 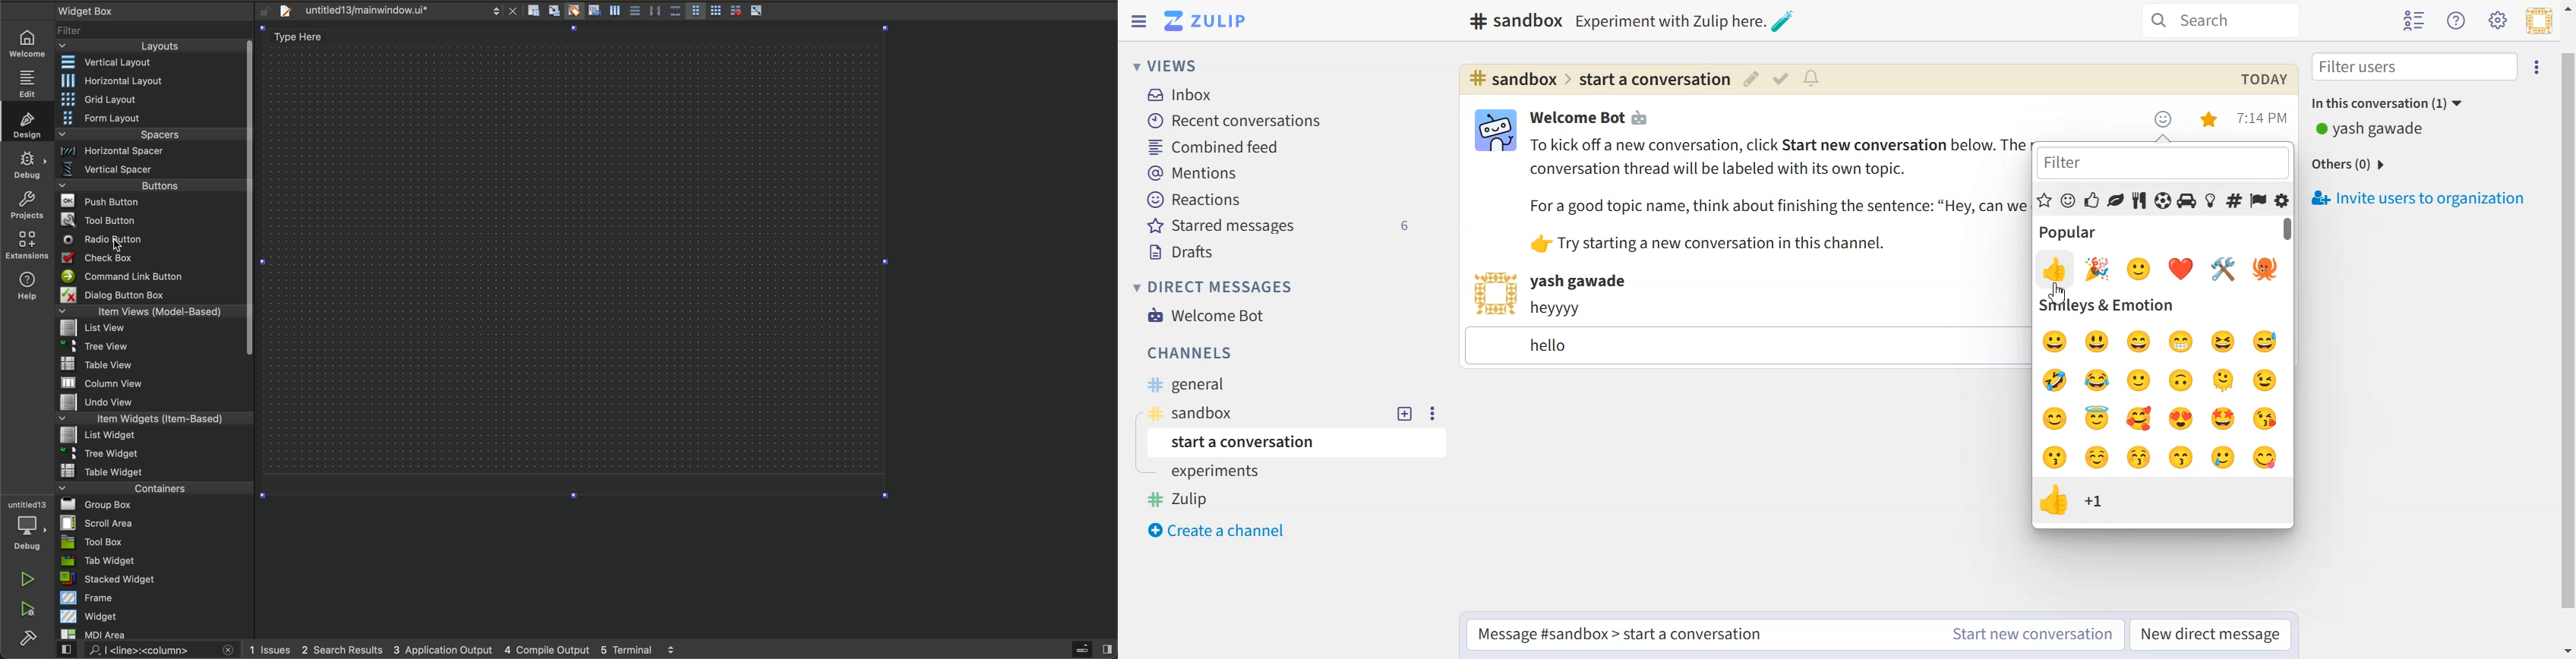 I want to click on Start a conversation, so click(x=1300, y=442).